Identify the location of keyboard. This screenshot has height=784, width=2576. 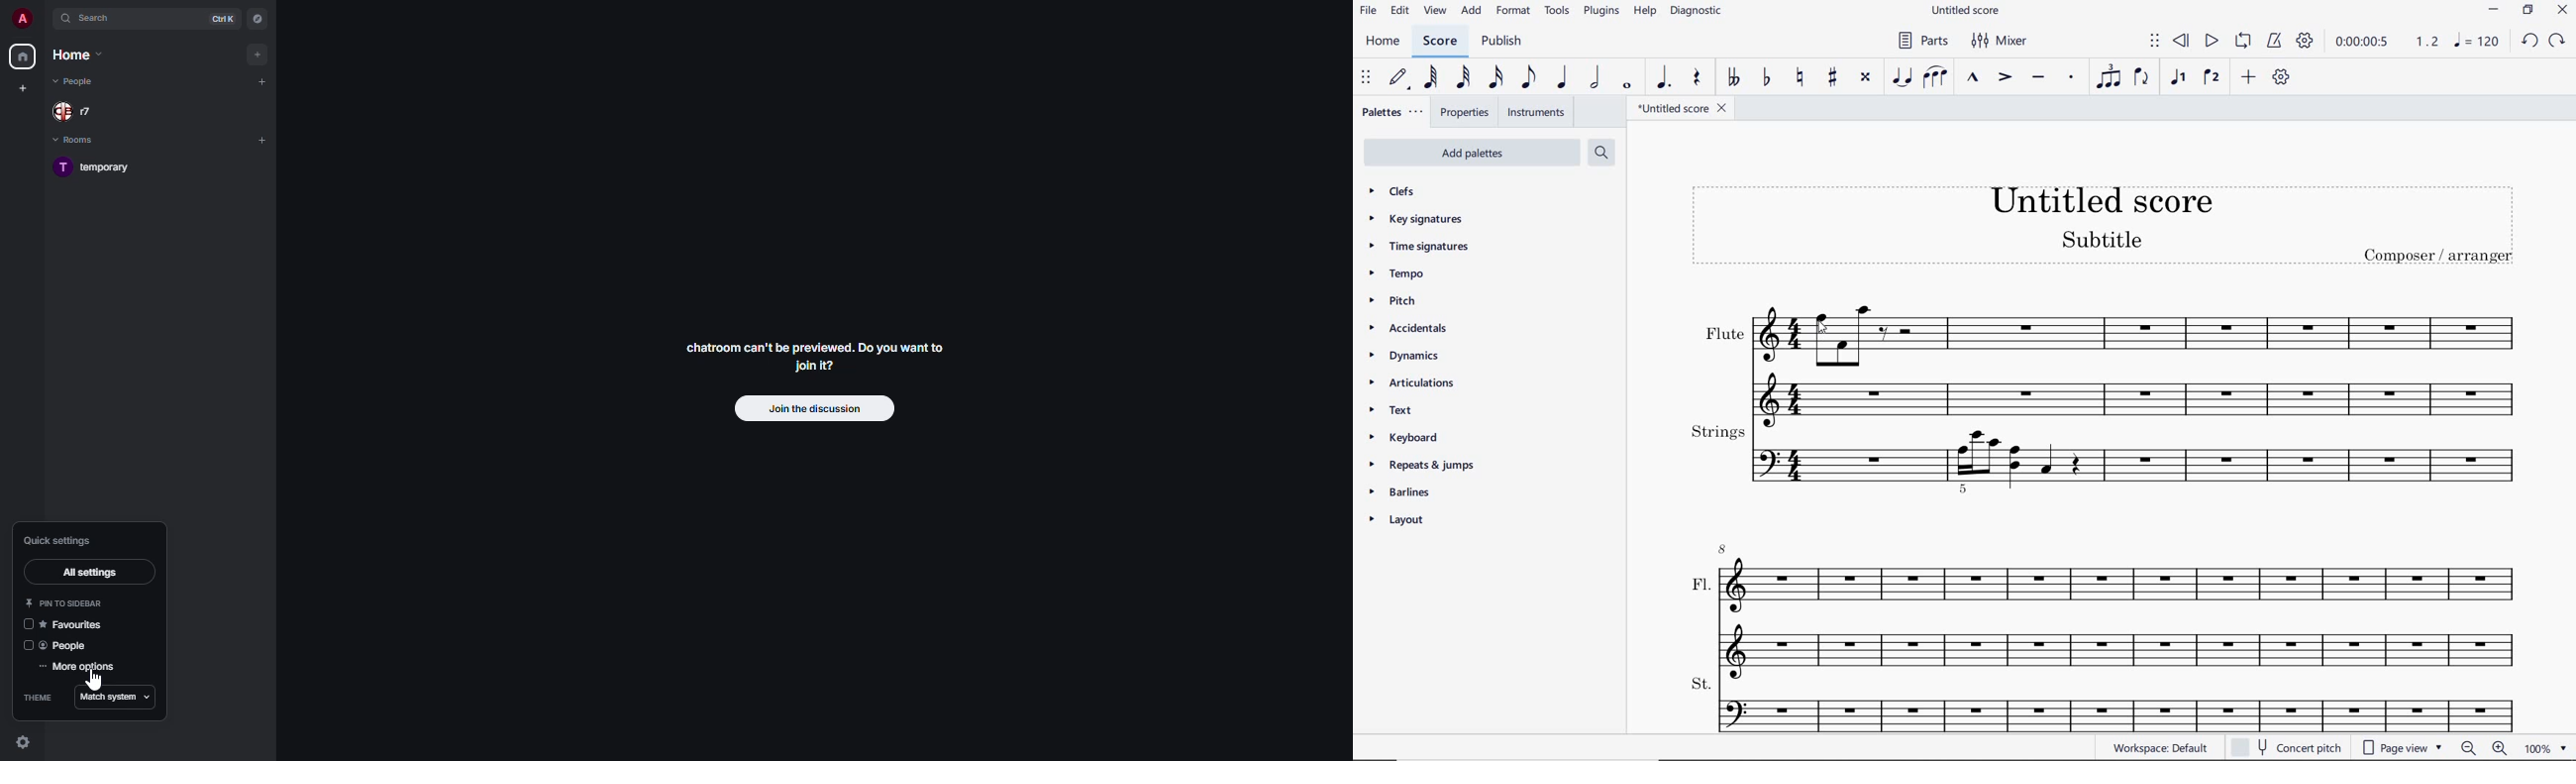
(1408, 438).